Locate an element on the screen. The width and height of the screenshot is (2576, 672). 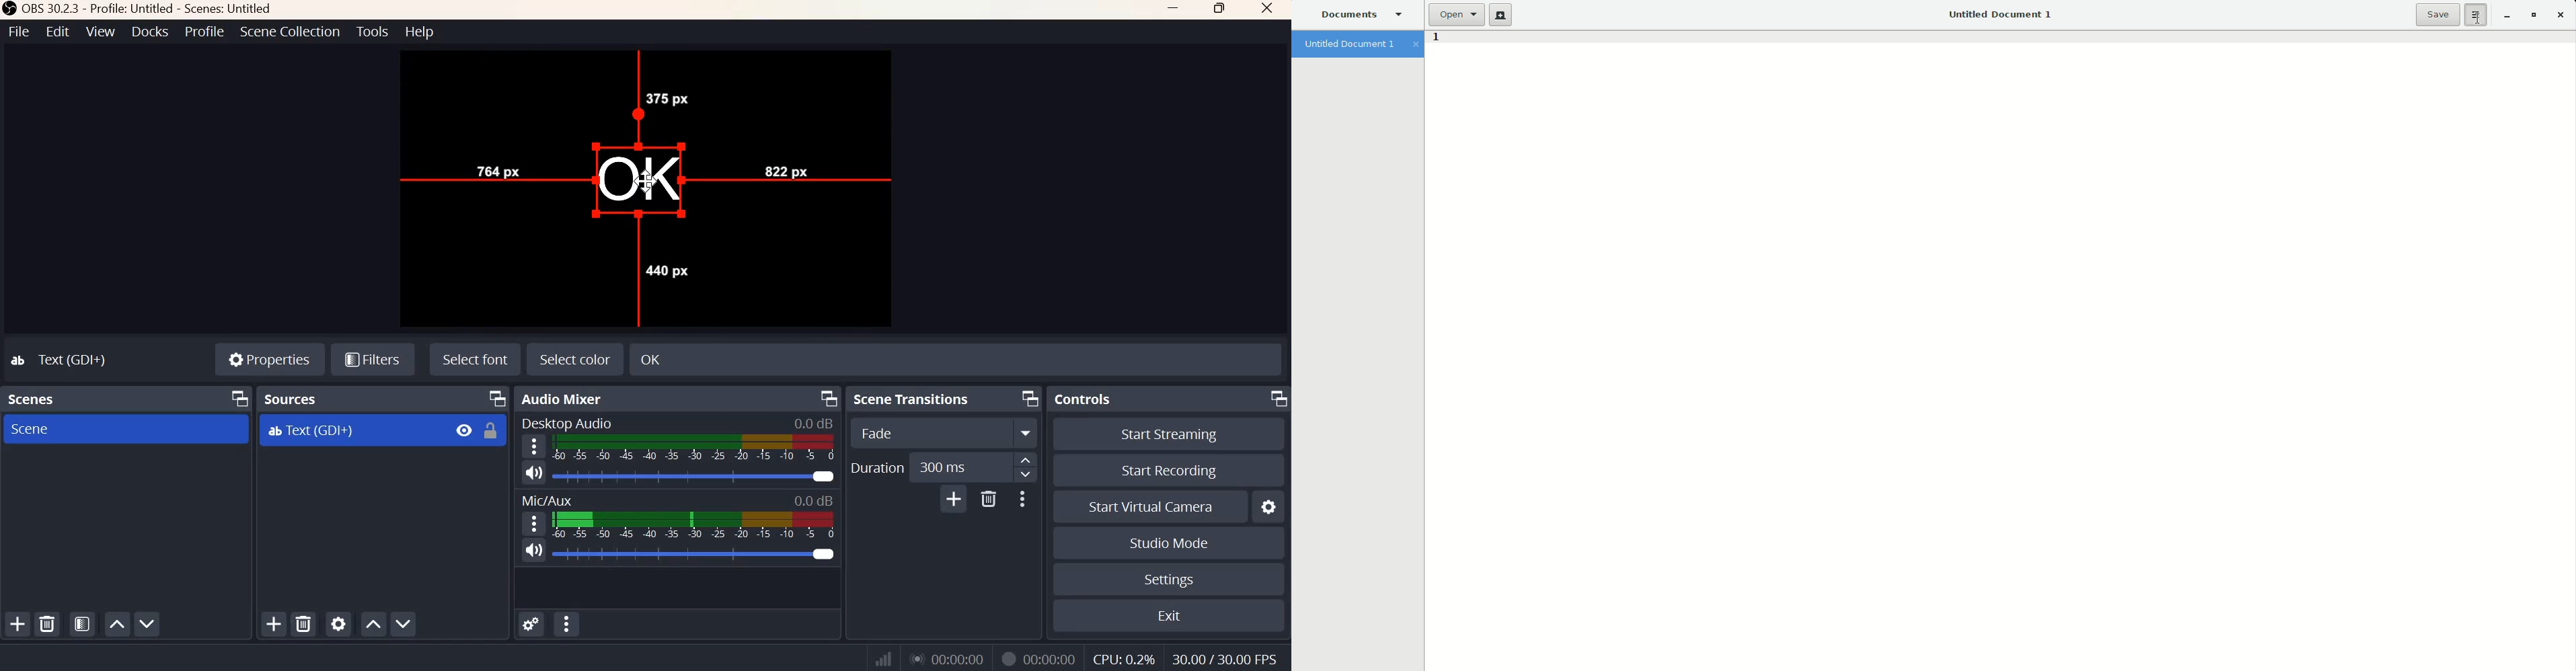
Move scene up is located at coordinates (115, 625).